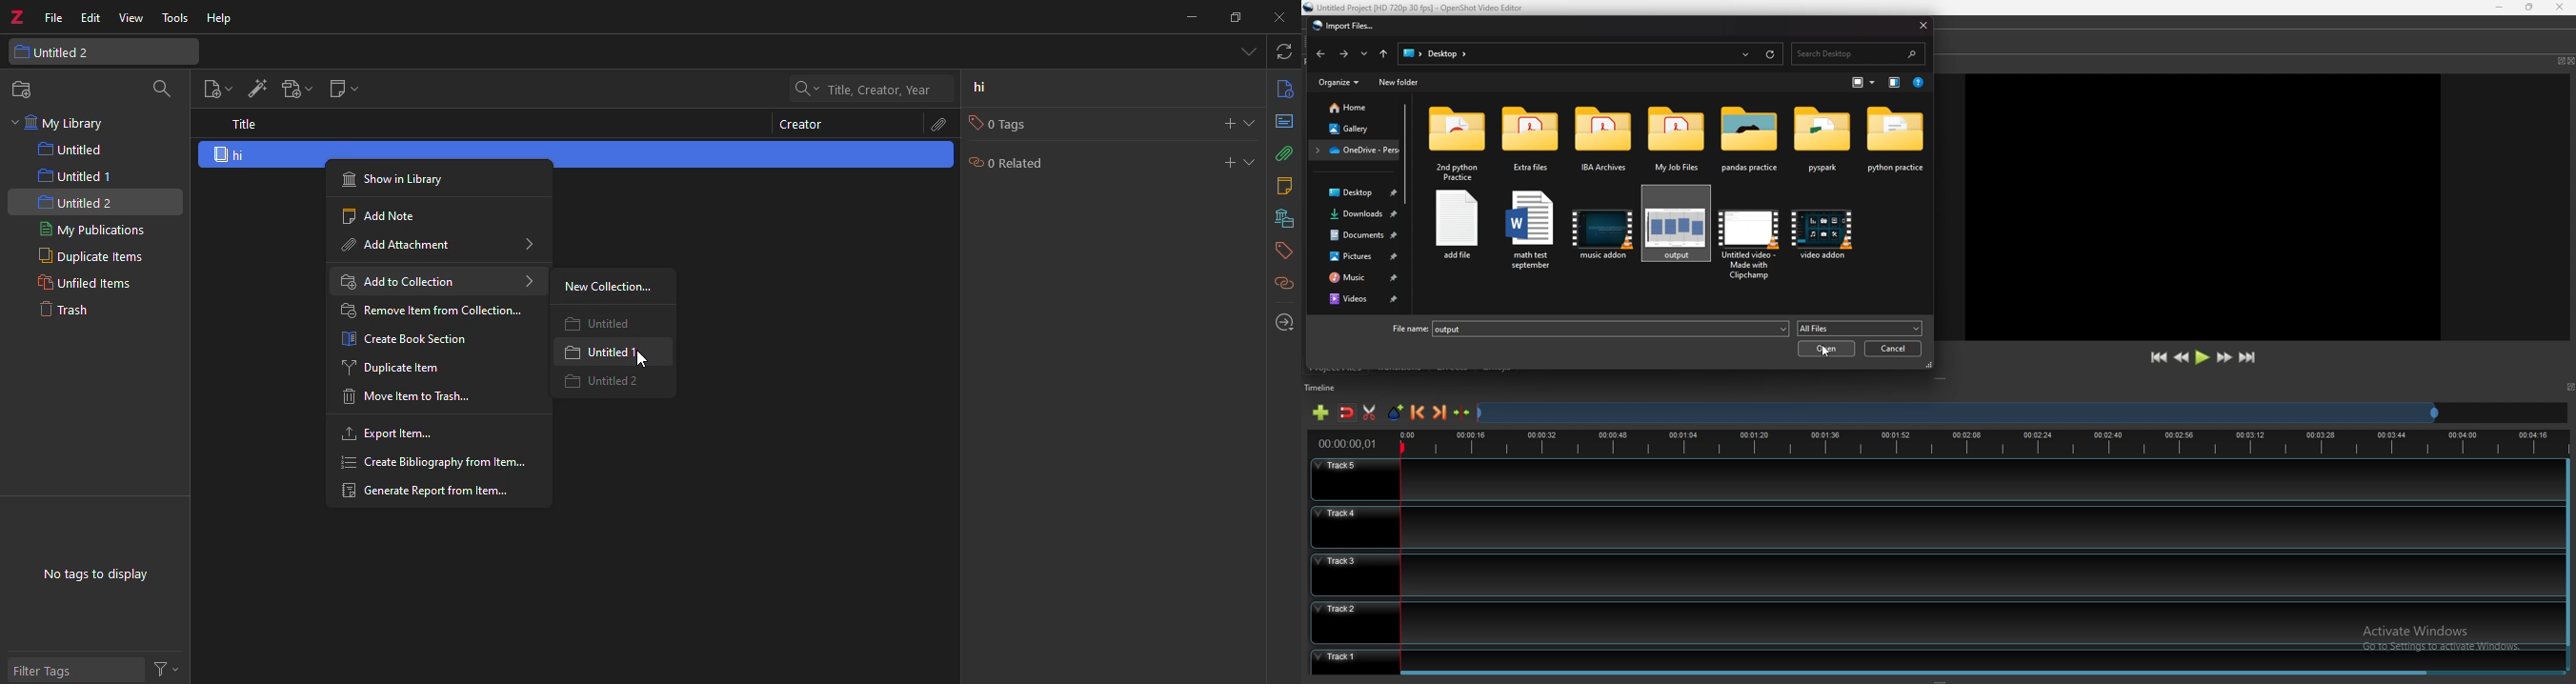 The image size is (2576, 700). Describe the element at coordinates (1251, 122) in the screenshot. I see `expand` at that location.